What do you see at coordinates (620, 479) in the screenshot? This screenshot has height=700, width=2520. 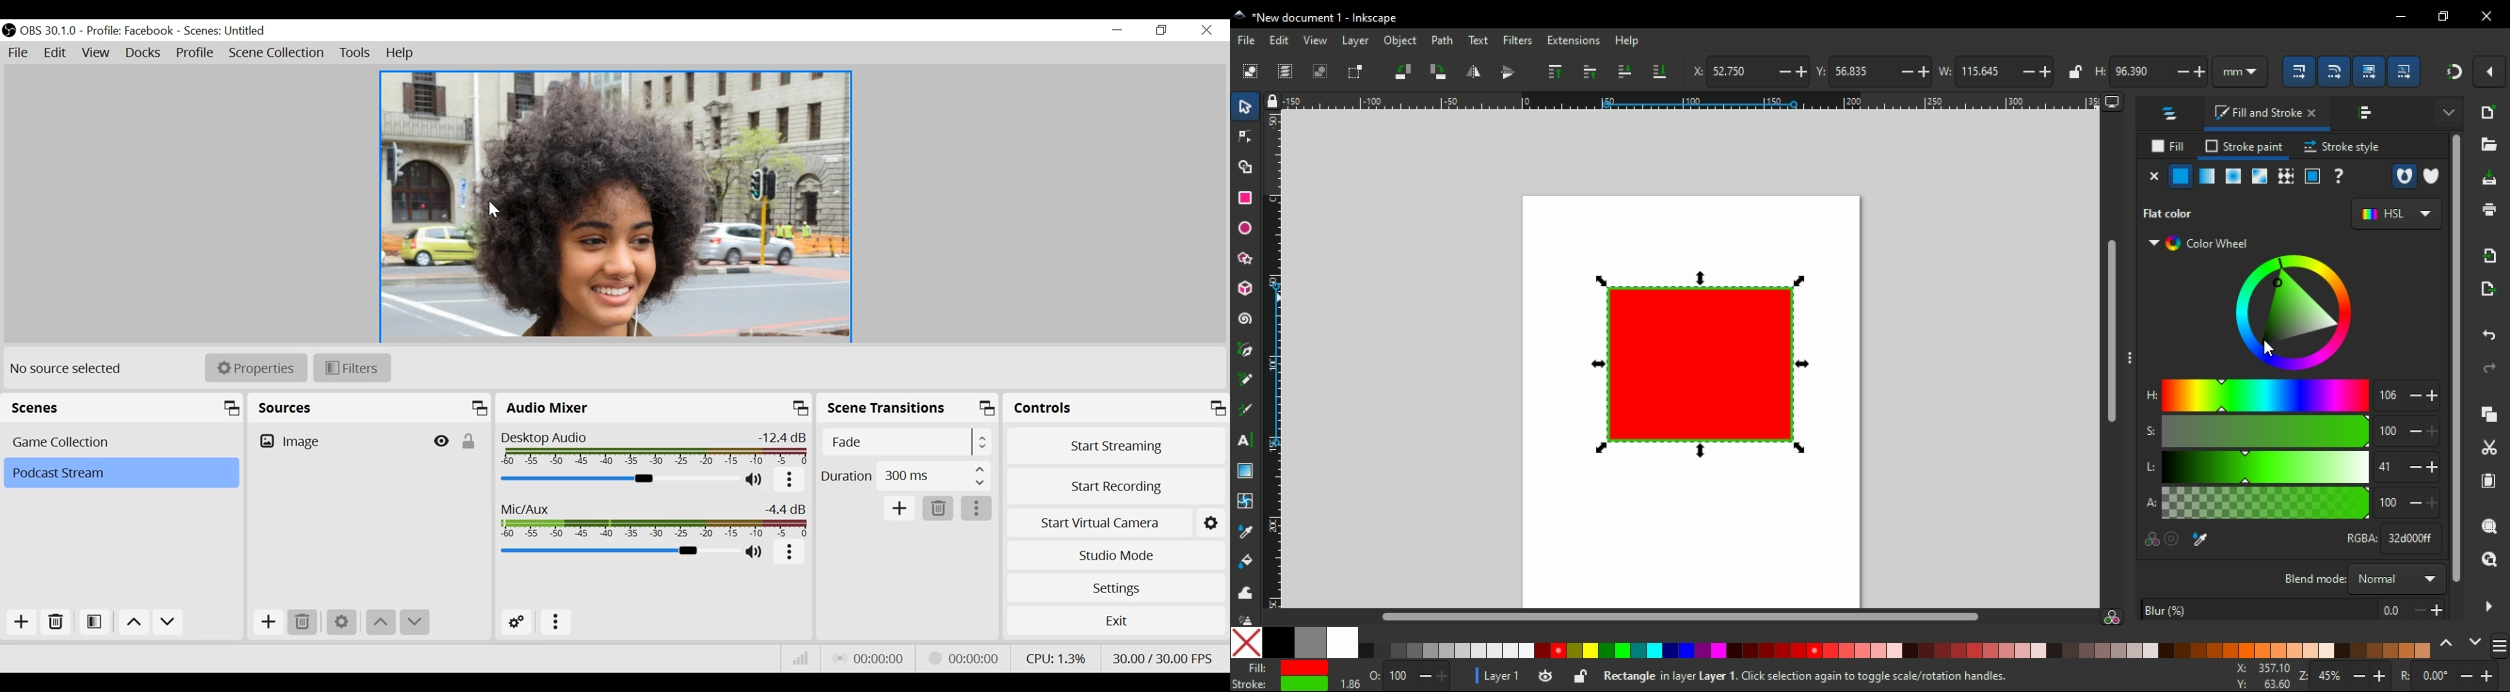 I see `Audio Mixer Slider` at bounding box center [620, 479].